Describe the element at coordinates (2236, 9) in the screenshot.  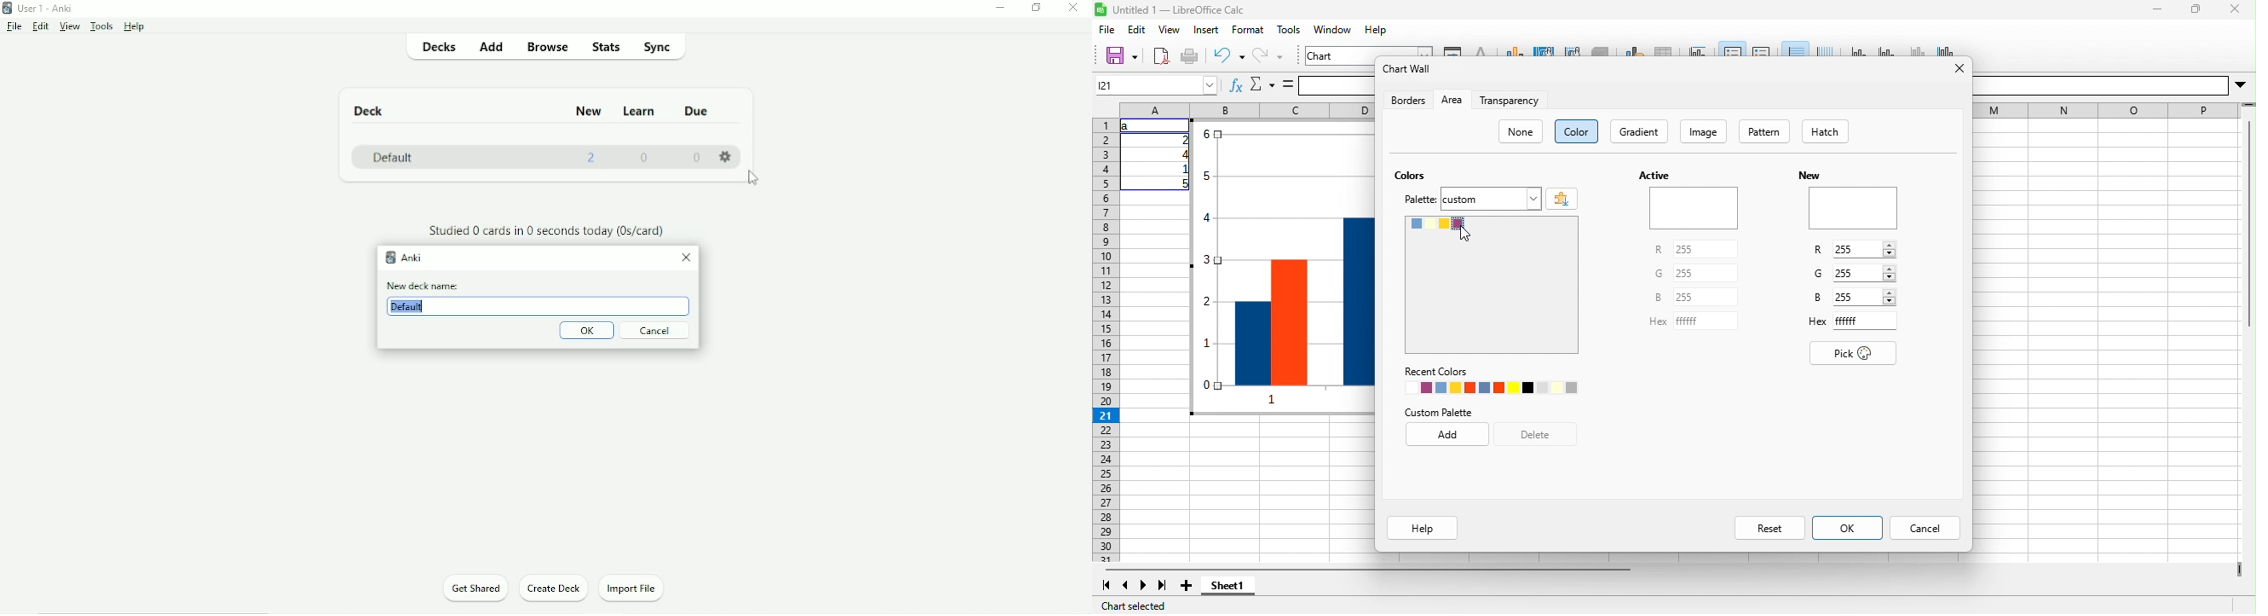
I see `close` at that location.